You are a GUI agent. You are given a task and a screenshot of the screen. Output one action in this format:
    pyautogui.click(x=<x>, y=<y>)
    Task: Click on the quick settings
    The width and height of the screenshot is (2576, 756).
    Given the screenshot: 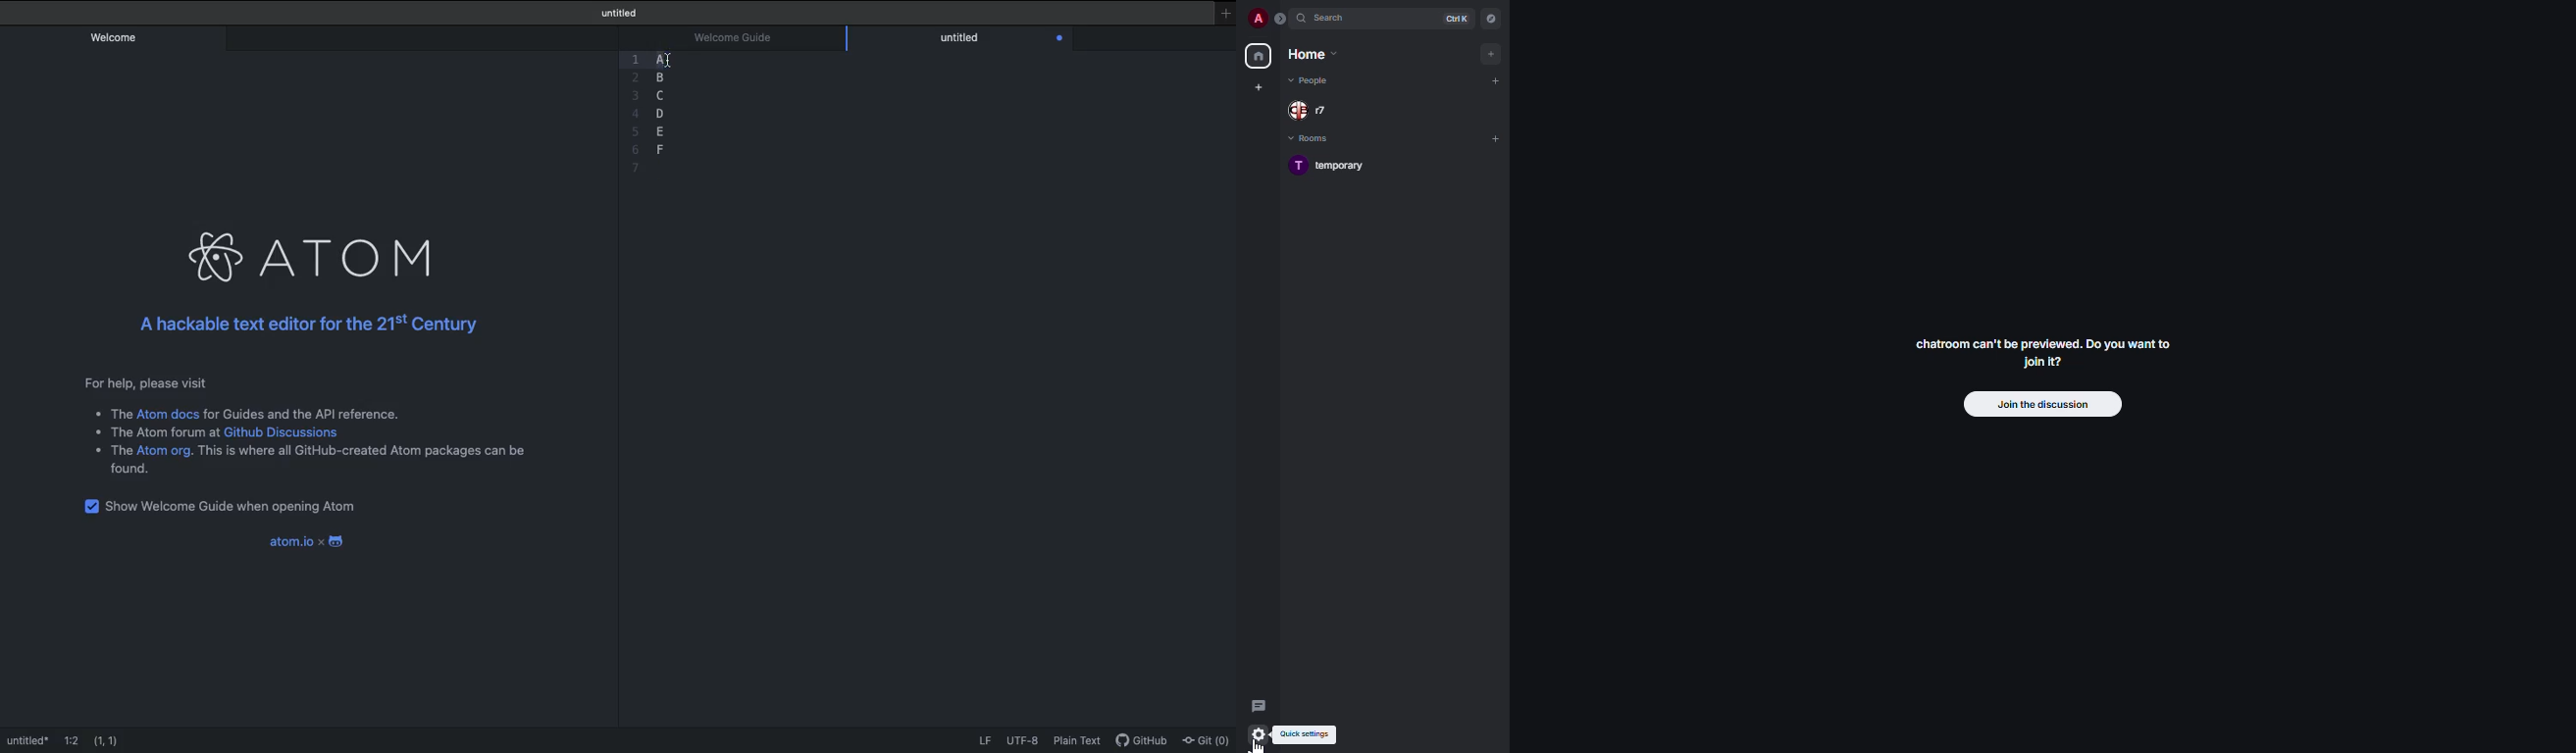 What is the action you would take?
    pyautogui.click(x=1258, y=731)
    